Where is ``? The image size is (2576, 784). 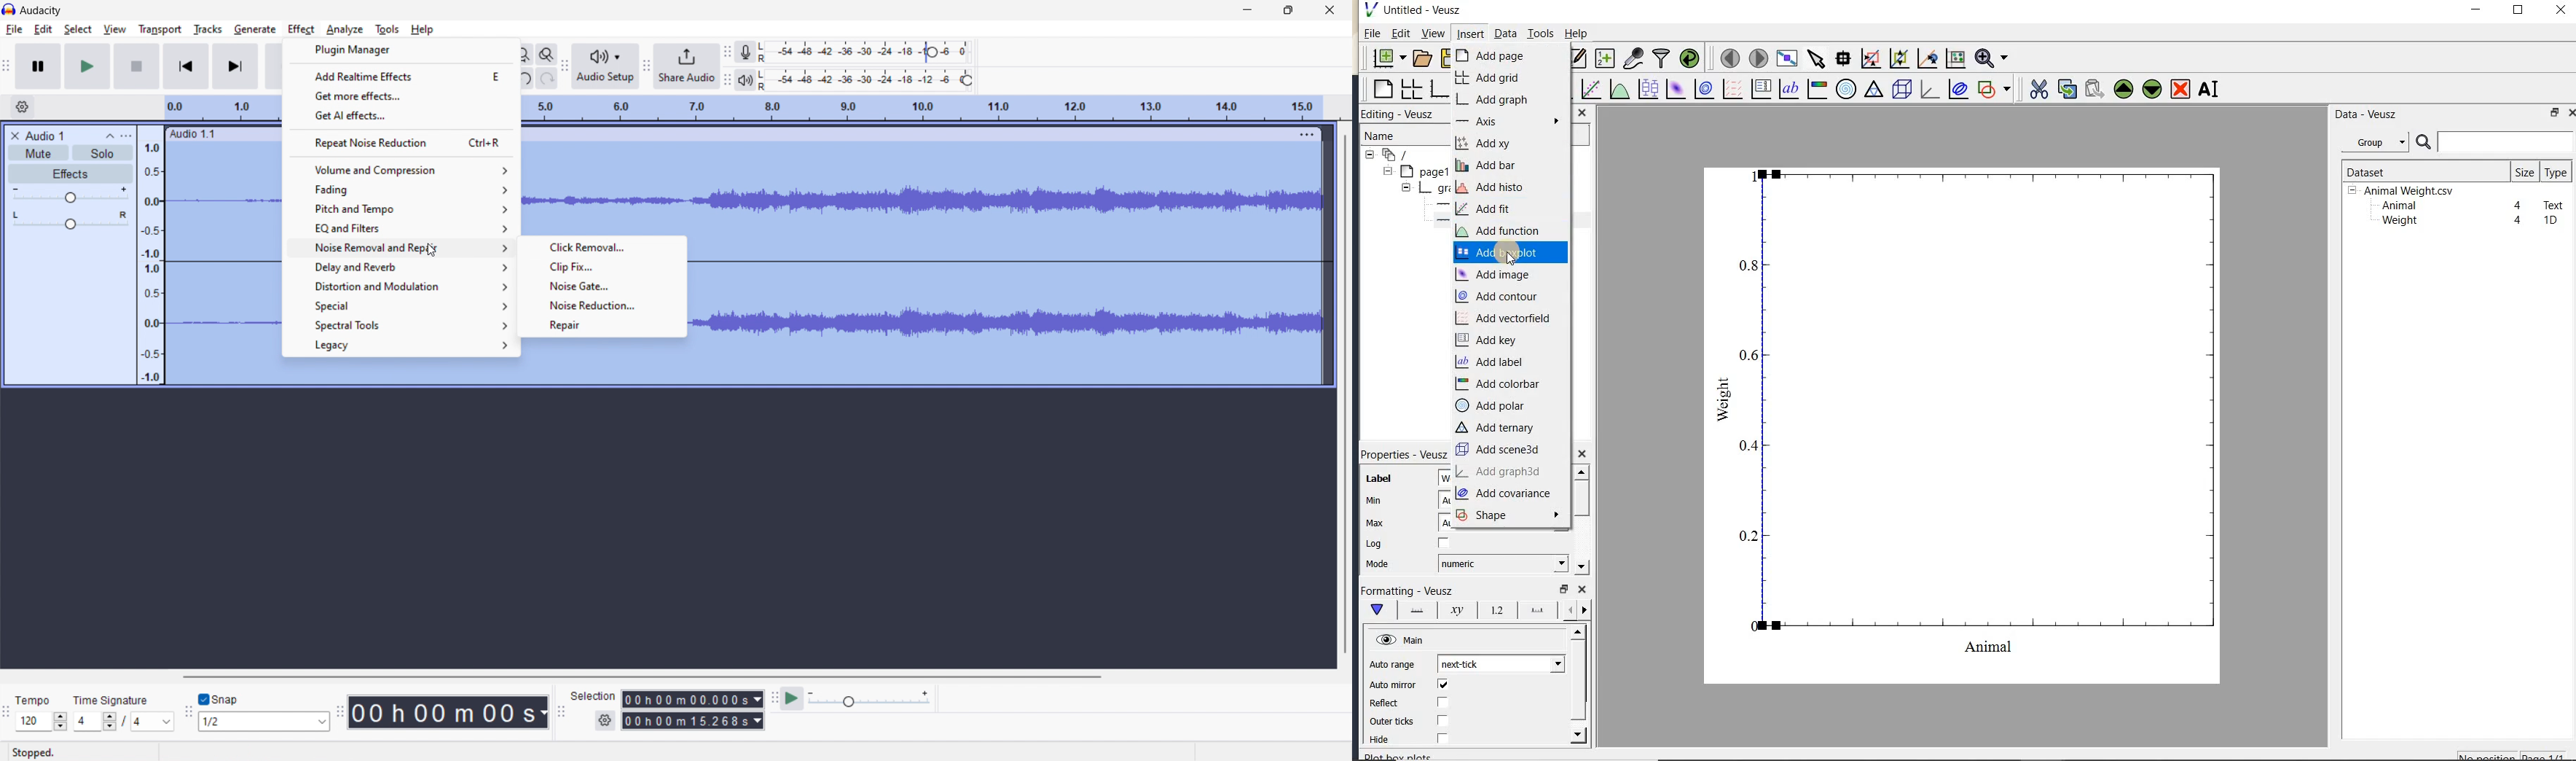  is located at coordinates (601, 306).